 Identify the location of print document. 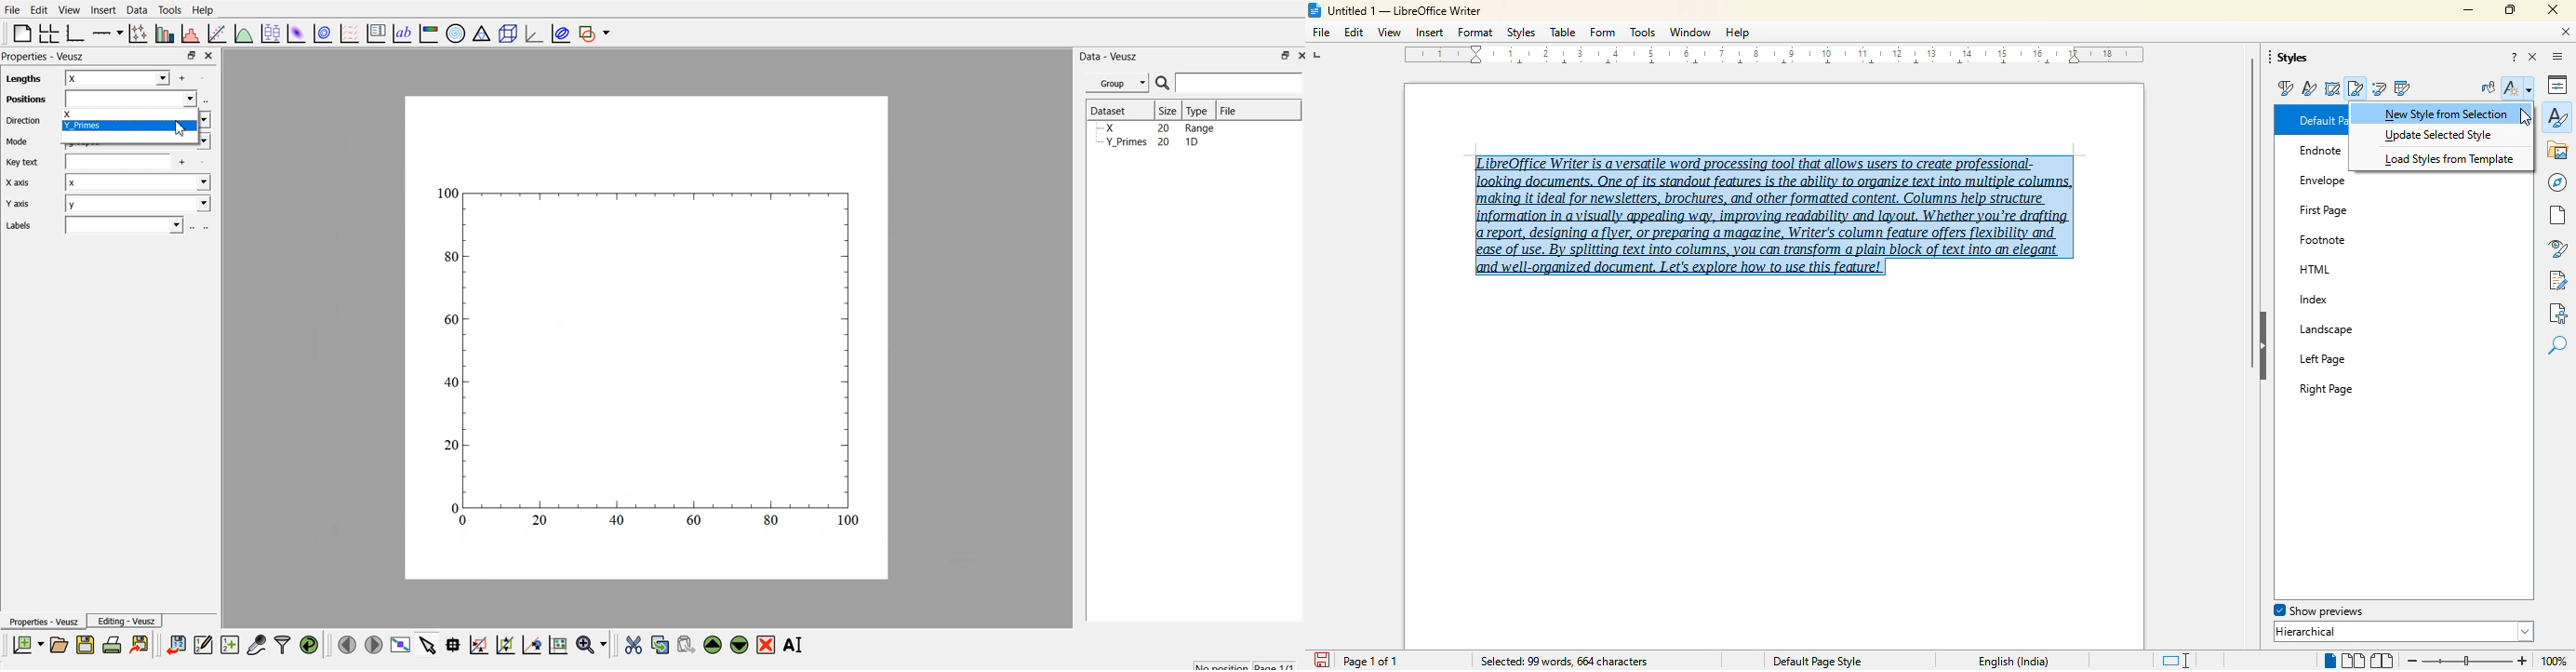
(113, 645).